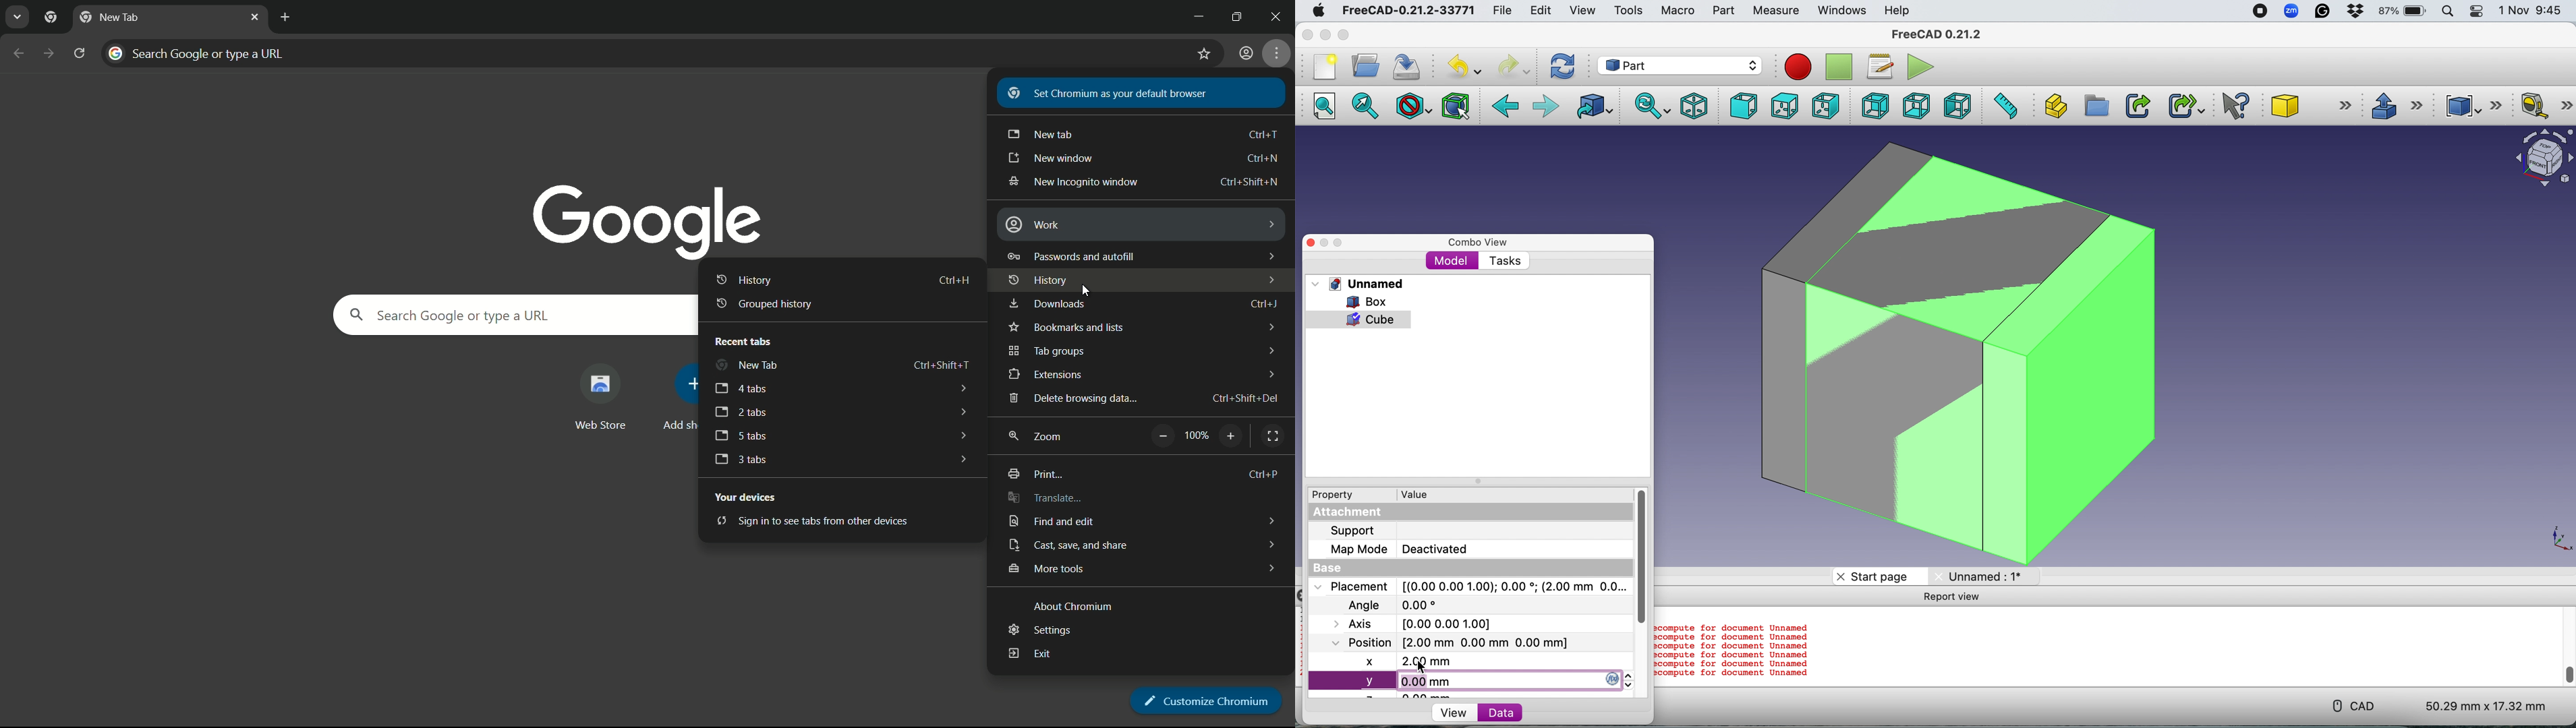 This screenshot has height=728, width=2576. I want to click on web store shortcut, so click(598, 398).